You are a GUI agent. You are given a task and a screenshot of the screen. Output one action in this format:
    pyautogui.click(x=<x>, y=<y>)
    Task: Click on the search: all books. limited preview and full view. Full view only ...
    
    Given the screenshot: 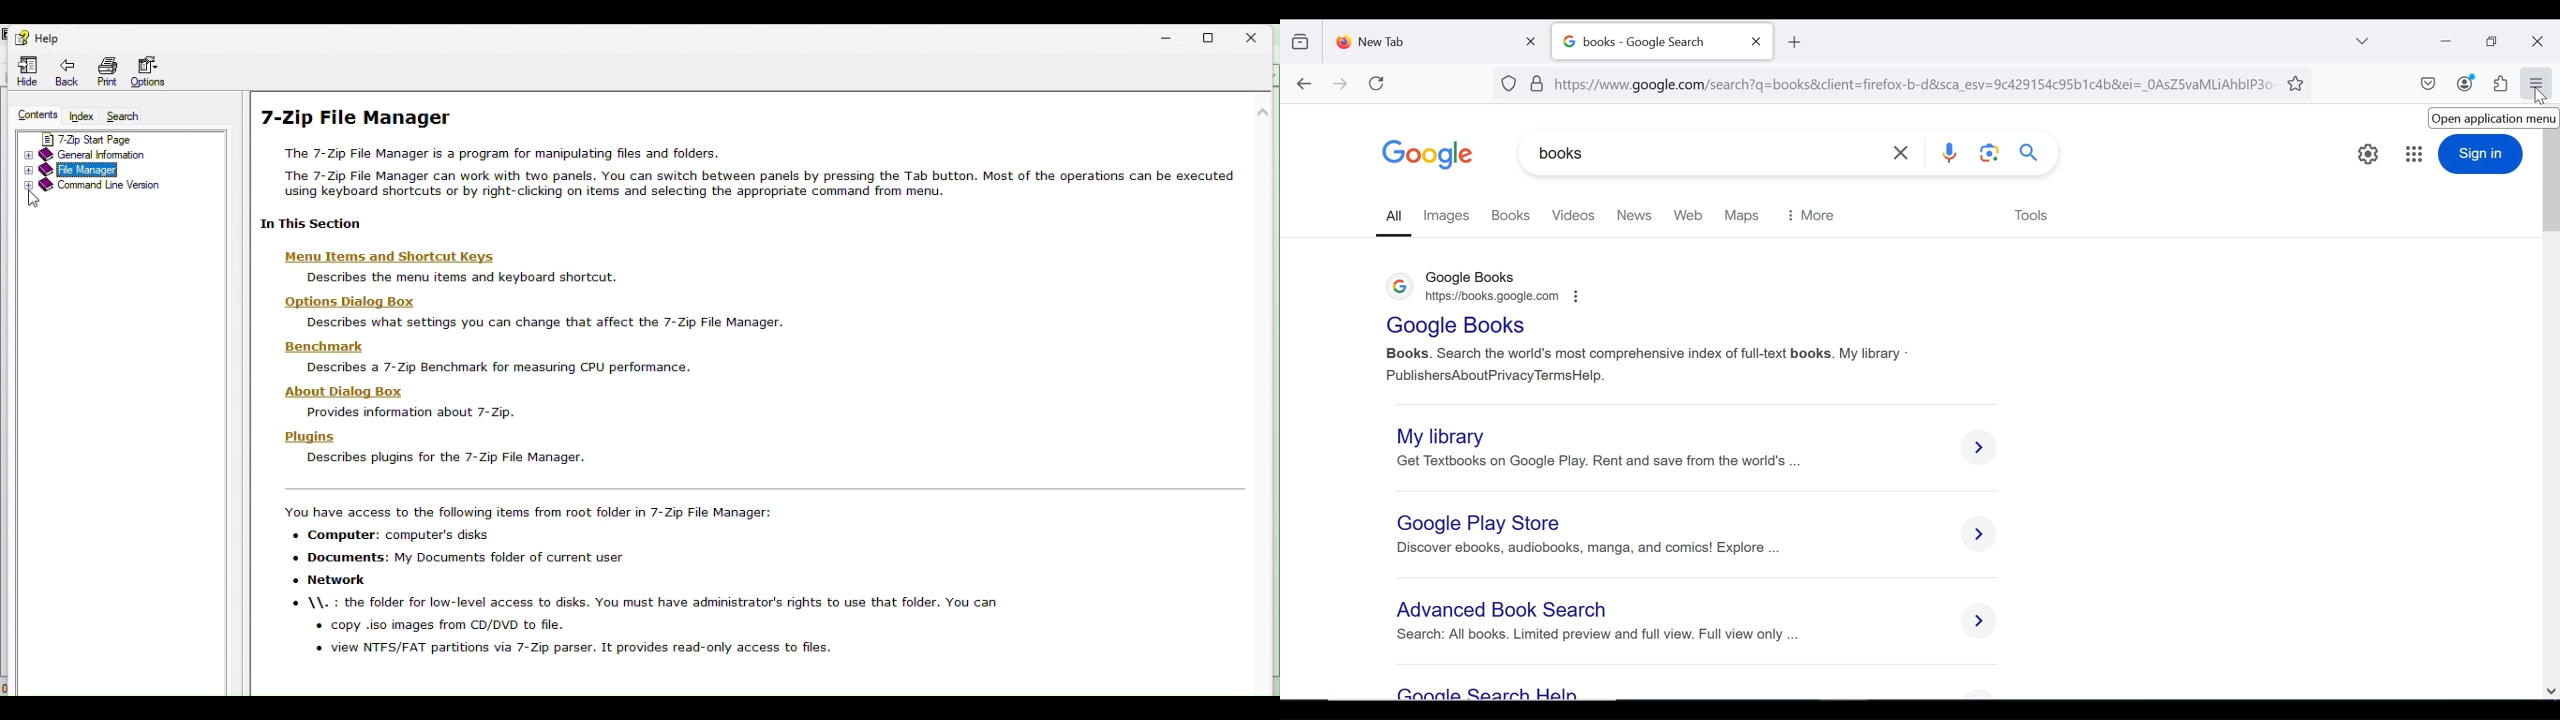 What is the action you would take?
    pyautogui.click(x=1599, y=635)
    